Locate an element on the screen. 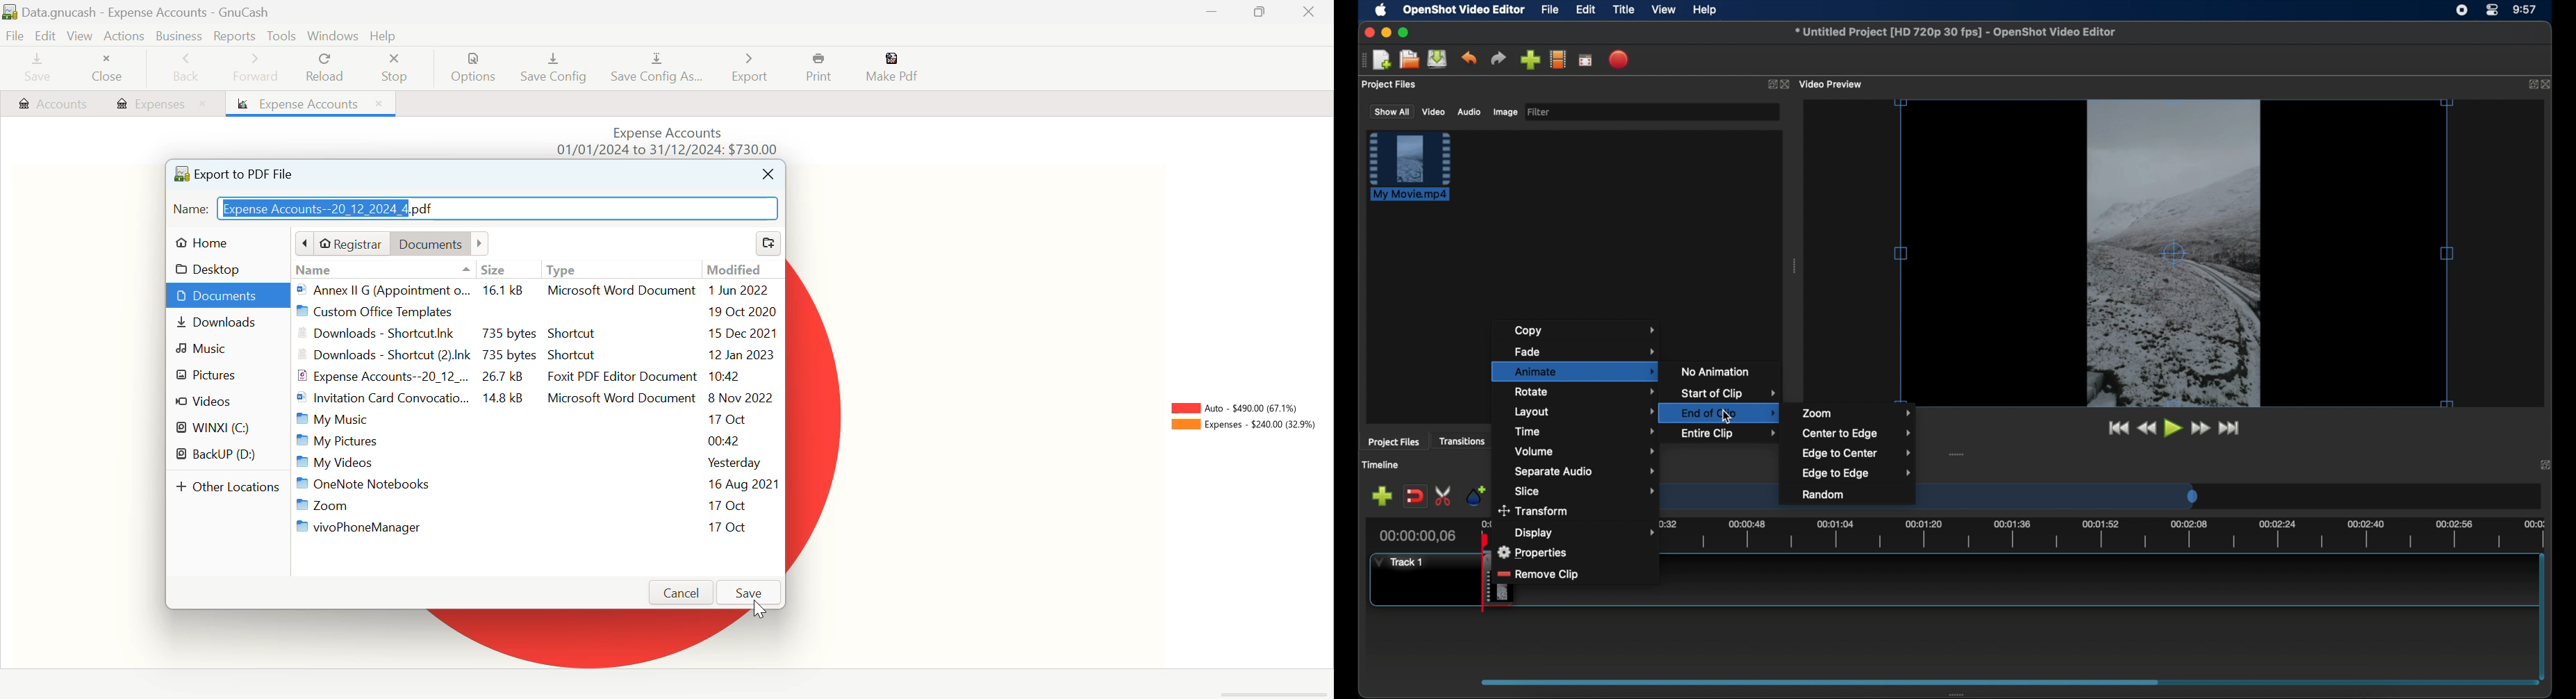  WINXI is located at coordinates (220, 428).